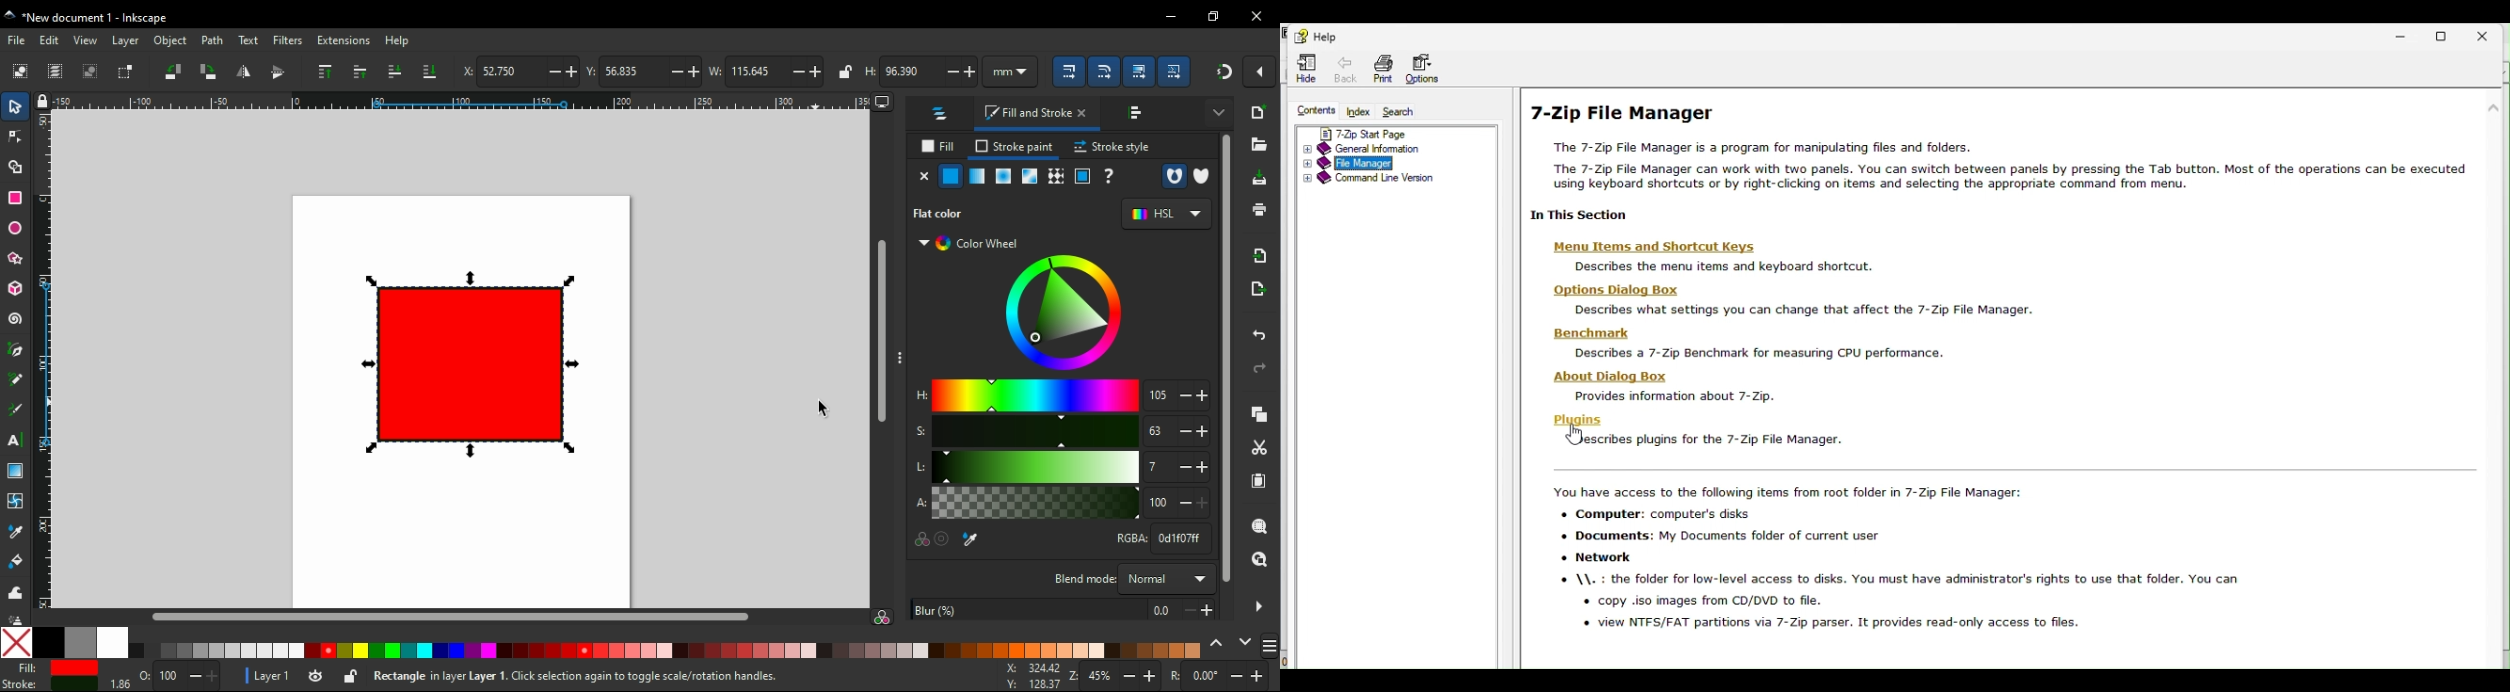  Describe the element at coordinates (1182, 538) in the screenshot. I see `hexcode` at that location.